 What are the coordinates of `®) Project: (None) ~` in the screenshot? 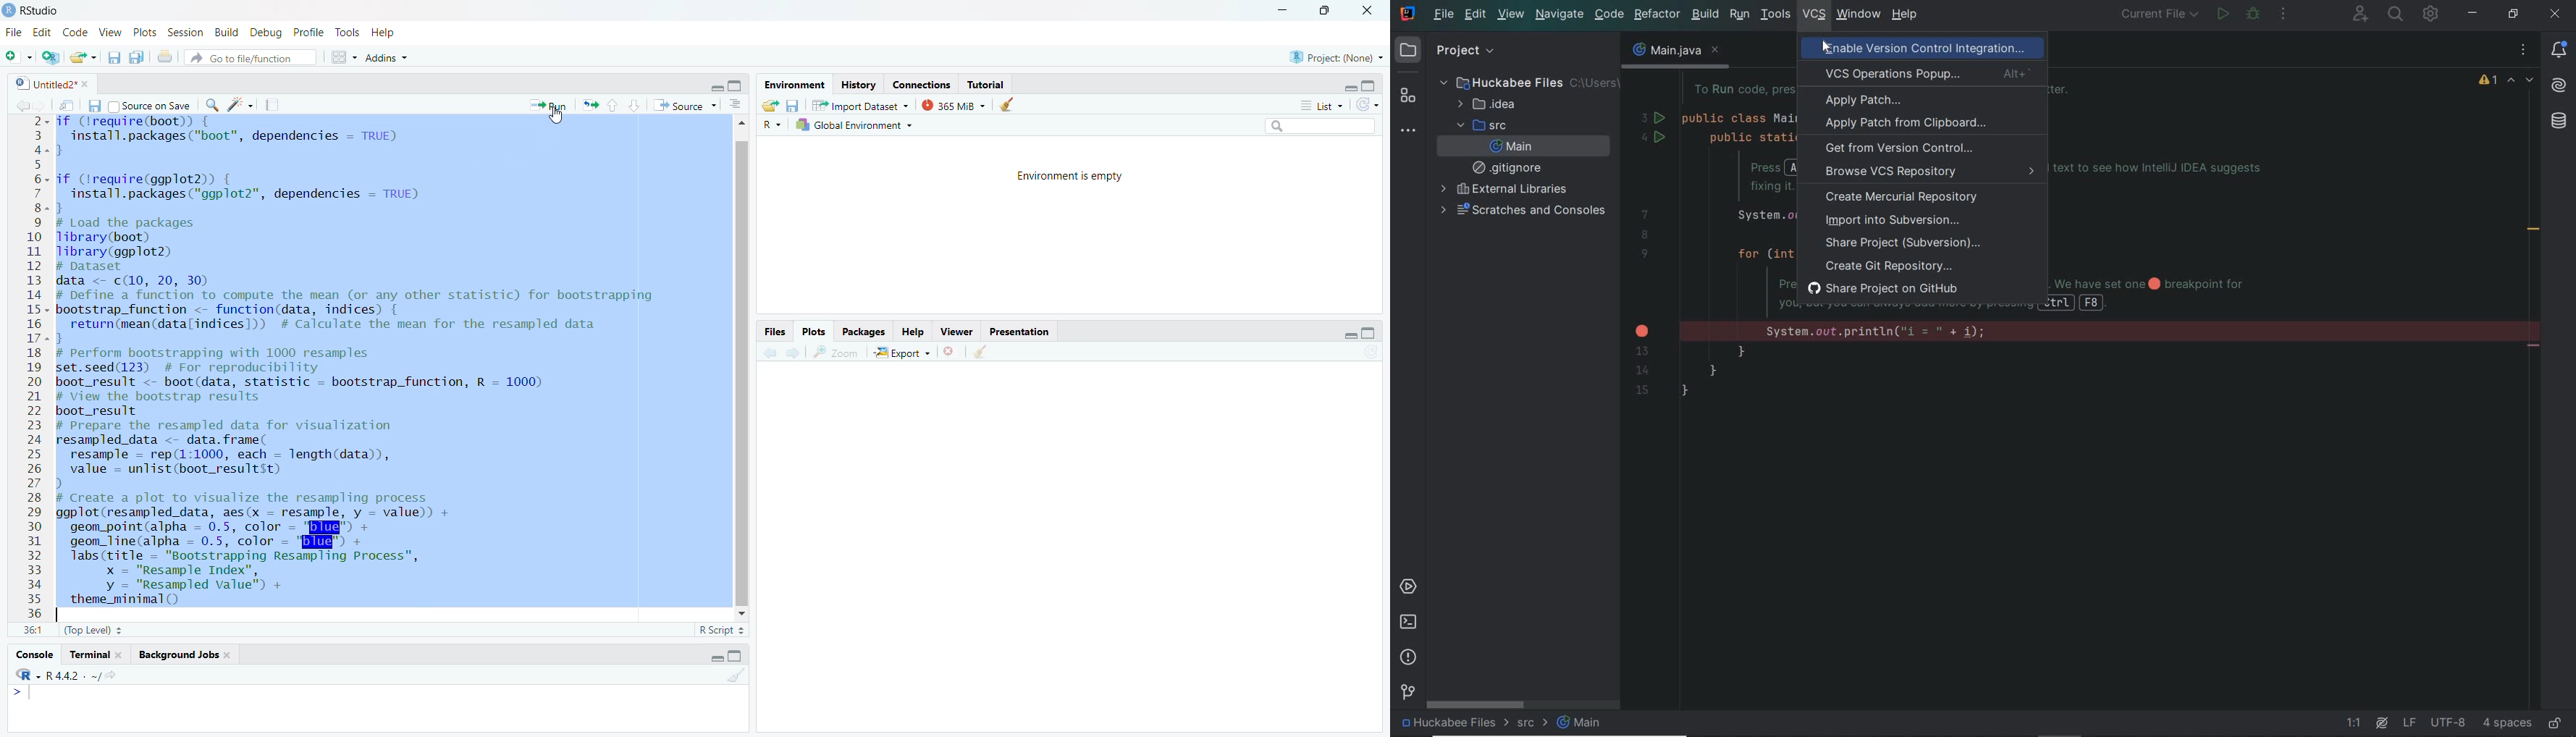 It's located at (1336, 56).